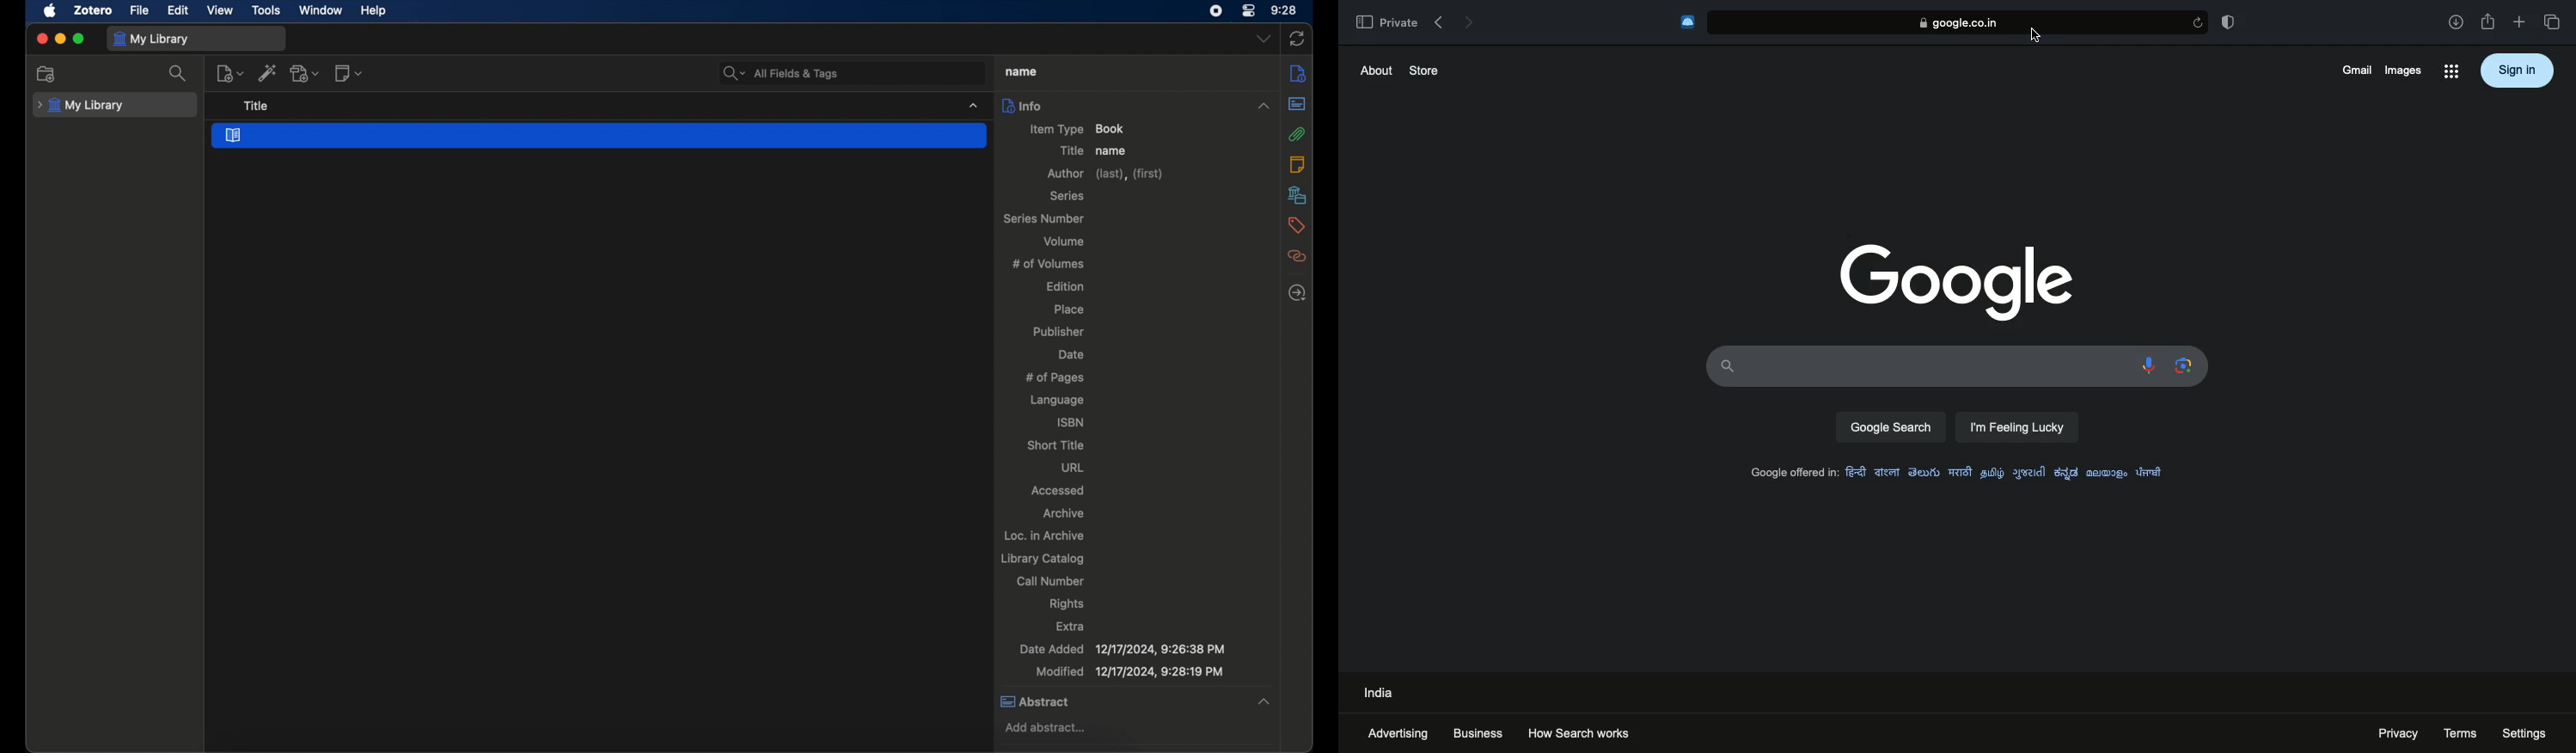 This screenshot has height=756, width=2576. I want to click on language, so click(1058, 400).